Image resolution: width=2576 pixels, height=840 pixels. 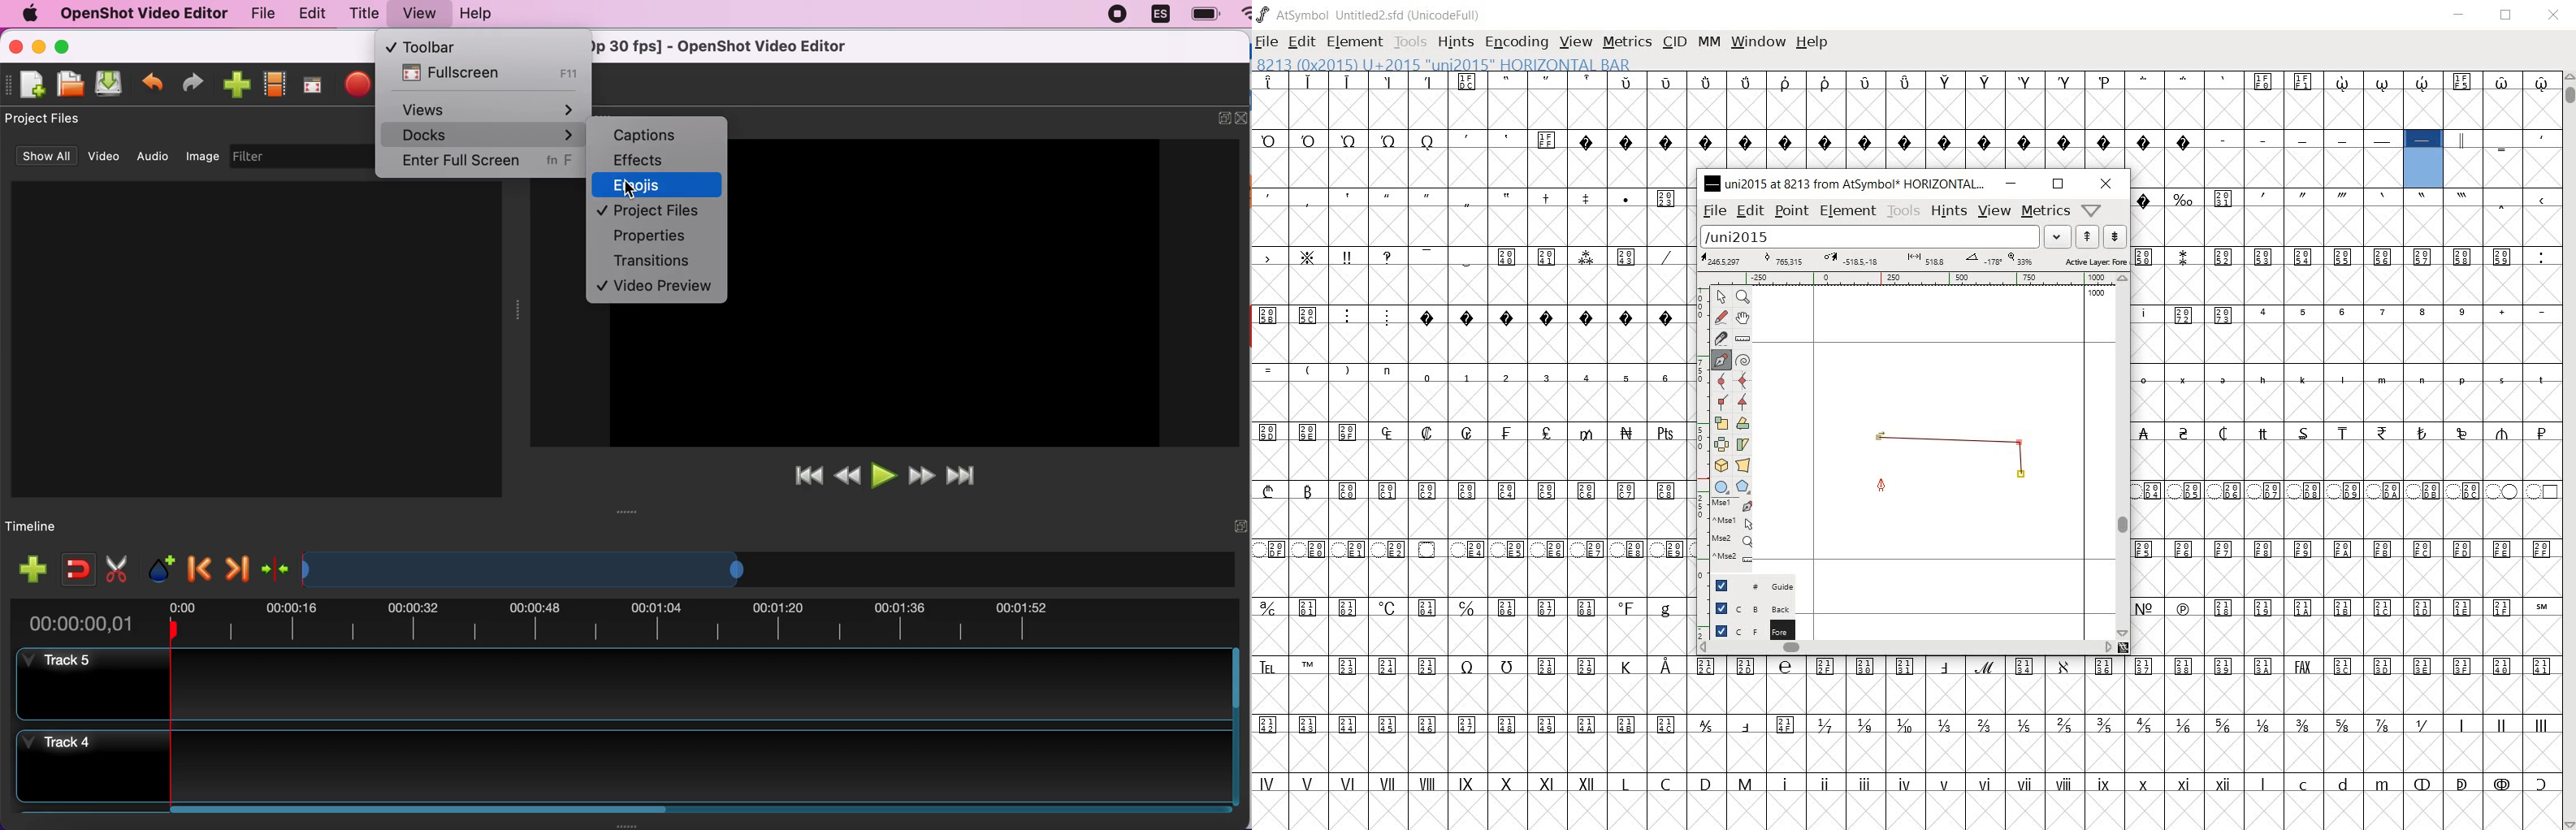 What do you see at coordinates (1236, 726) in the screenshot?
I see `Vertical slide bar` at bounding box center [1236, 726].